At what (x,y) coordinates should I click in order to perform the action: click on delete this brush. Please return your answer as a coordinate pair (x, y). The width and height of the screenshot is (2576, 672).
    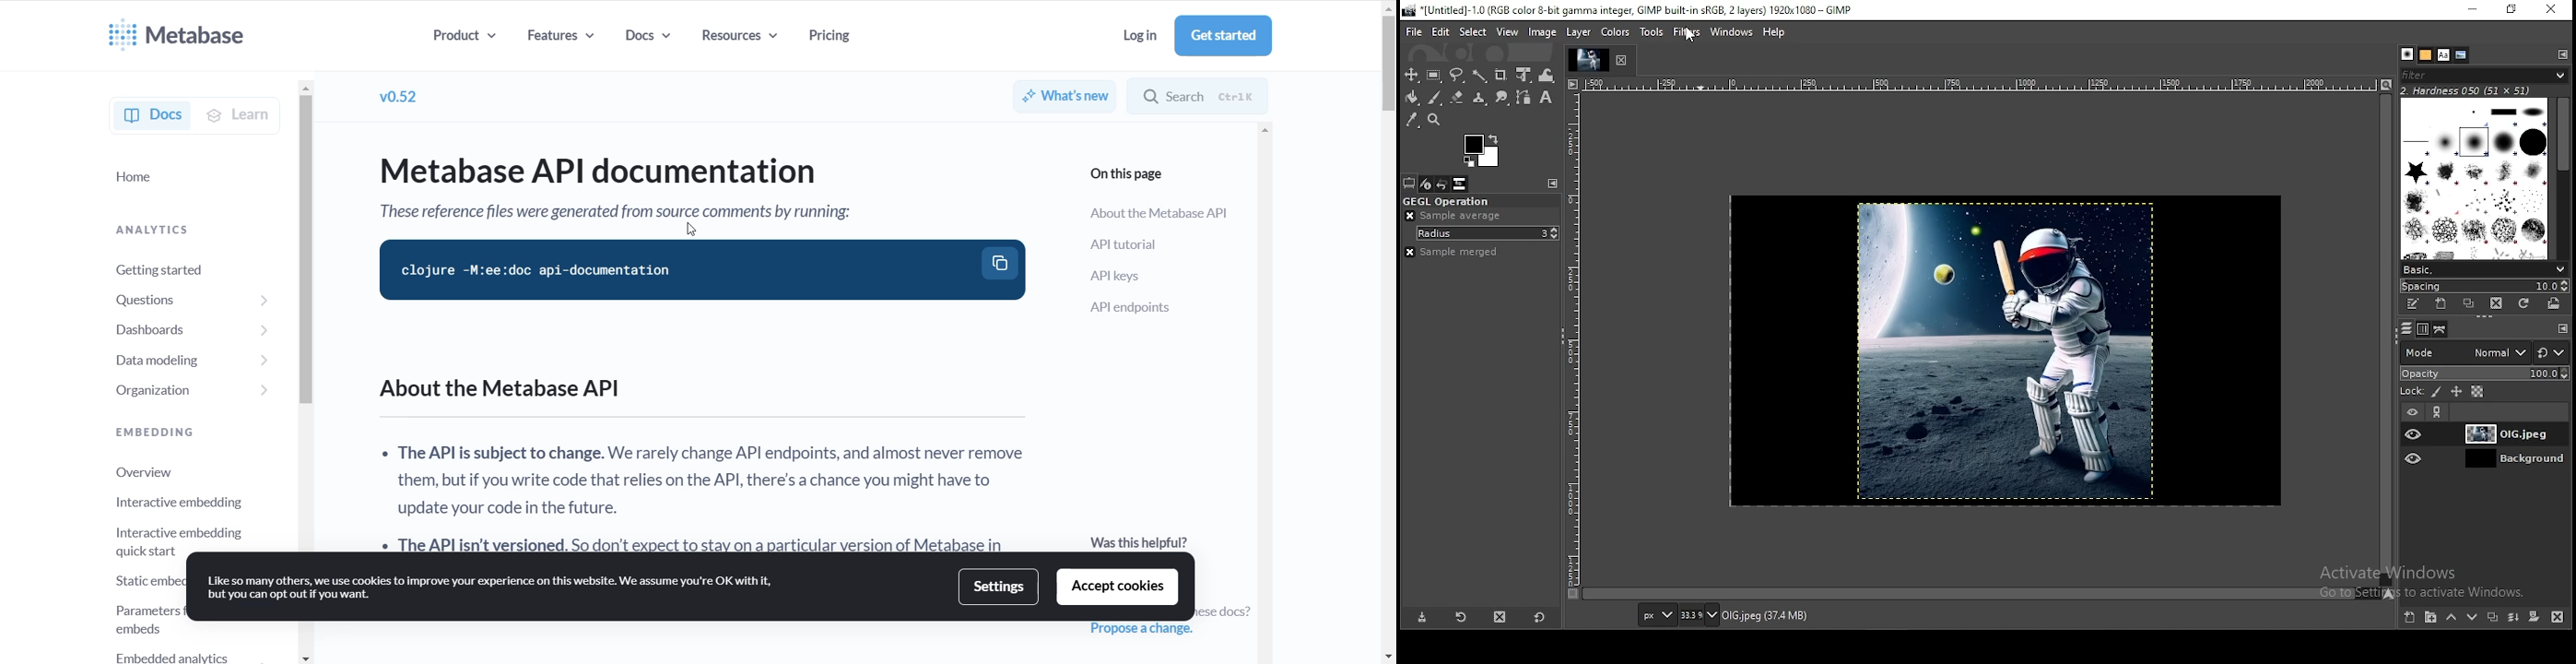
    Looking at the image, I should click on (2496, 303).